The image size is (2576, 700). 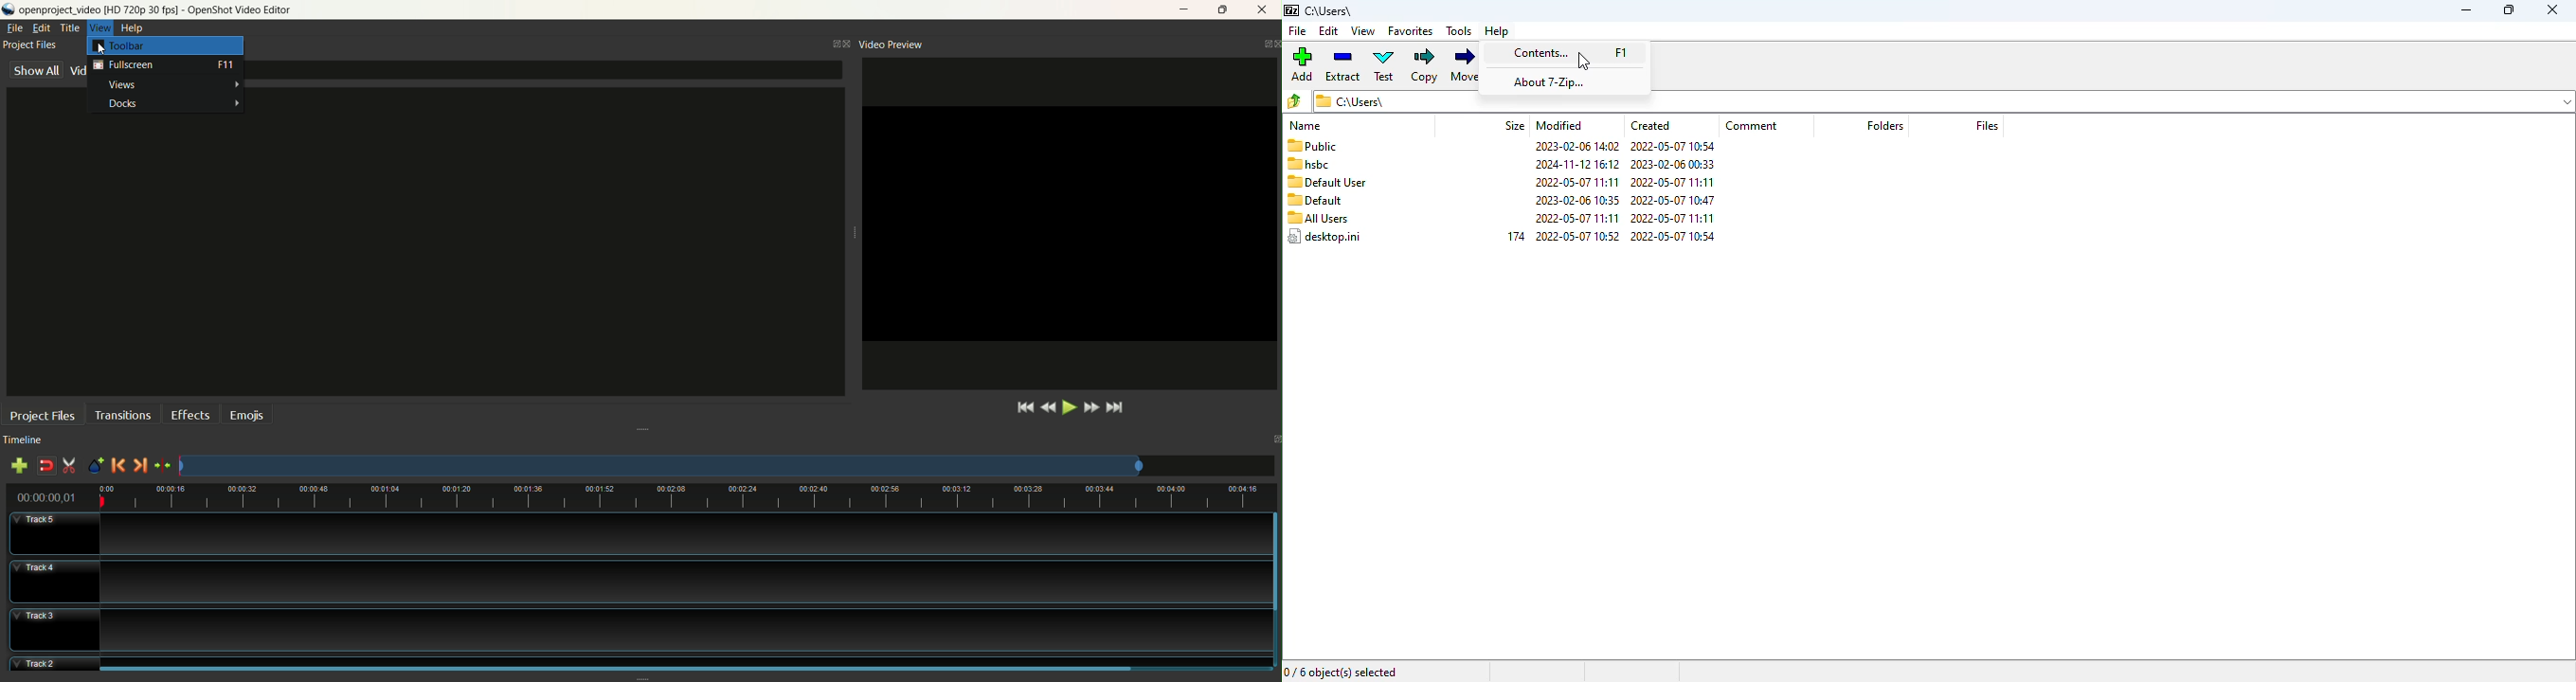 What do you see at coordinates (1291, 10) in the screenshot?
I see `logo` at bounding box center [1291, 10].